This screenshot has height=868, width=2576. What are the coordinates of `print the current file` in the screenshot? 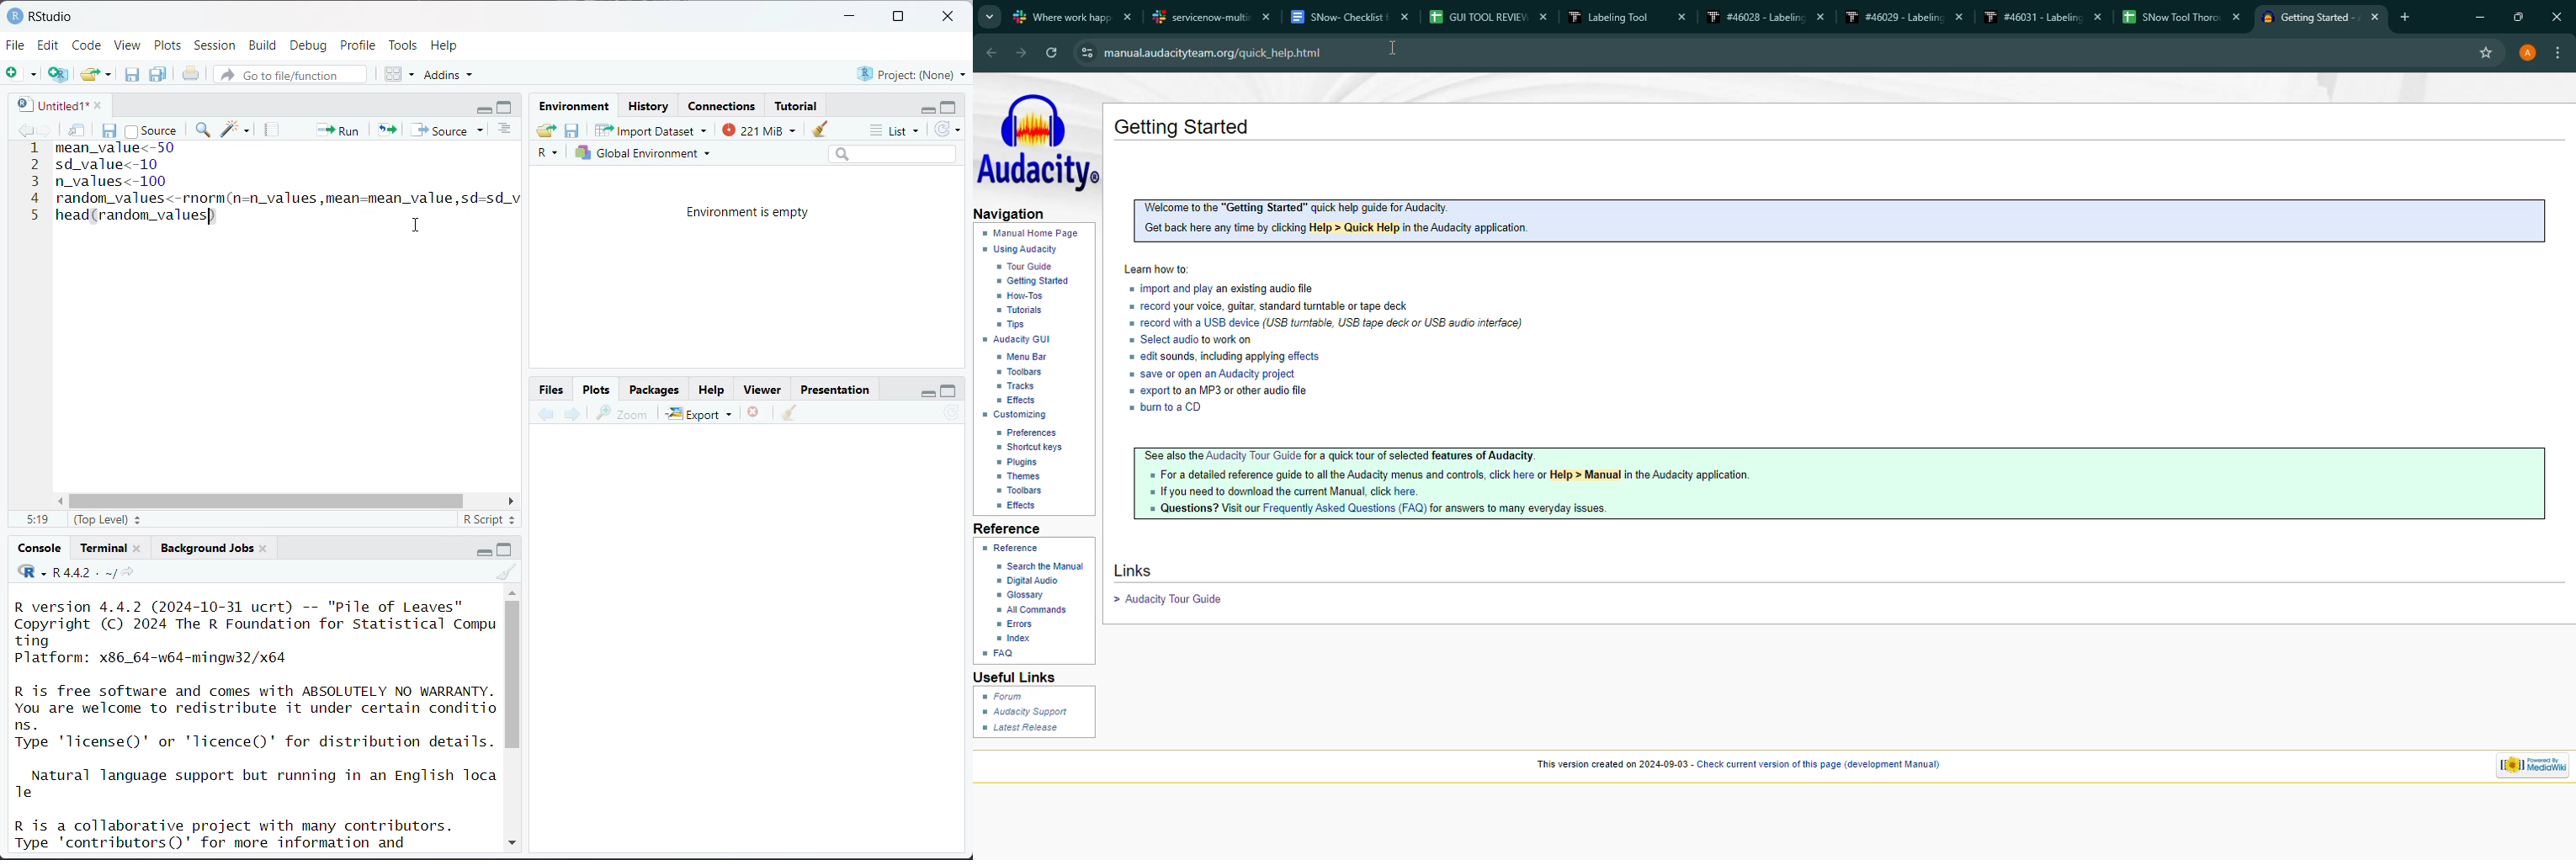 It's located at (192, 74).